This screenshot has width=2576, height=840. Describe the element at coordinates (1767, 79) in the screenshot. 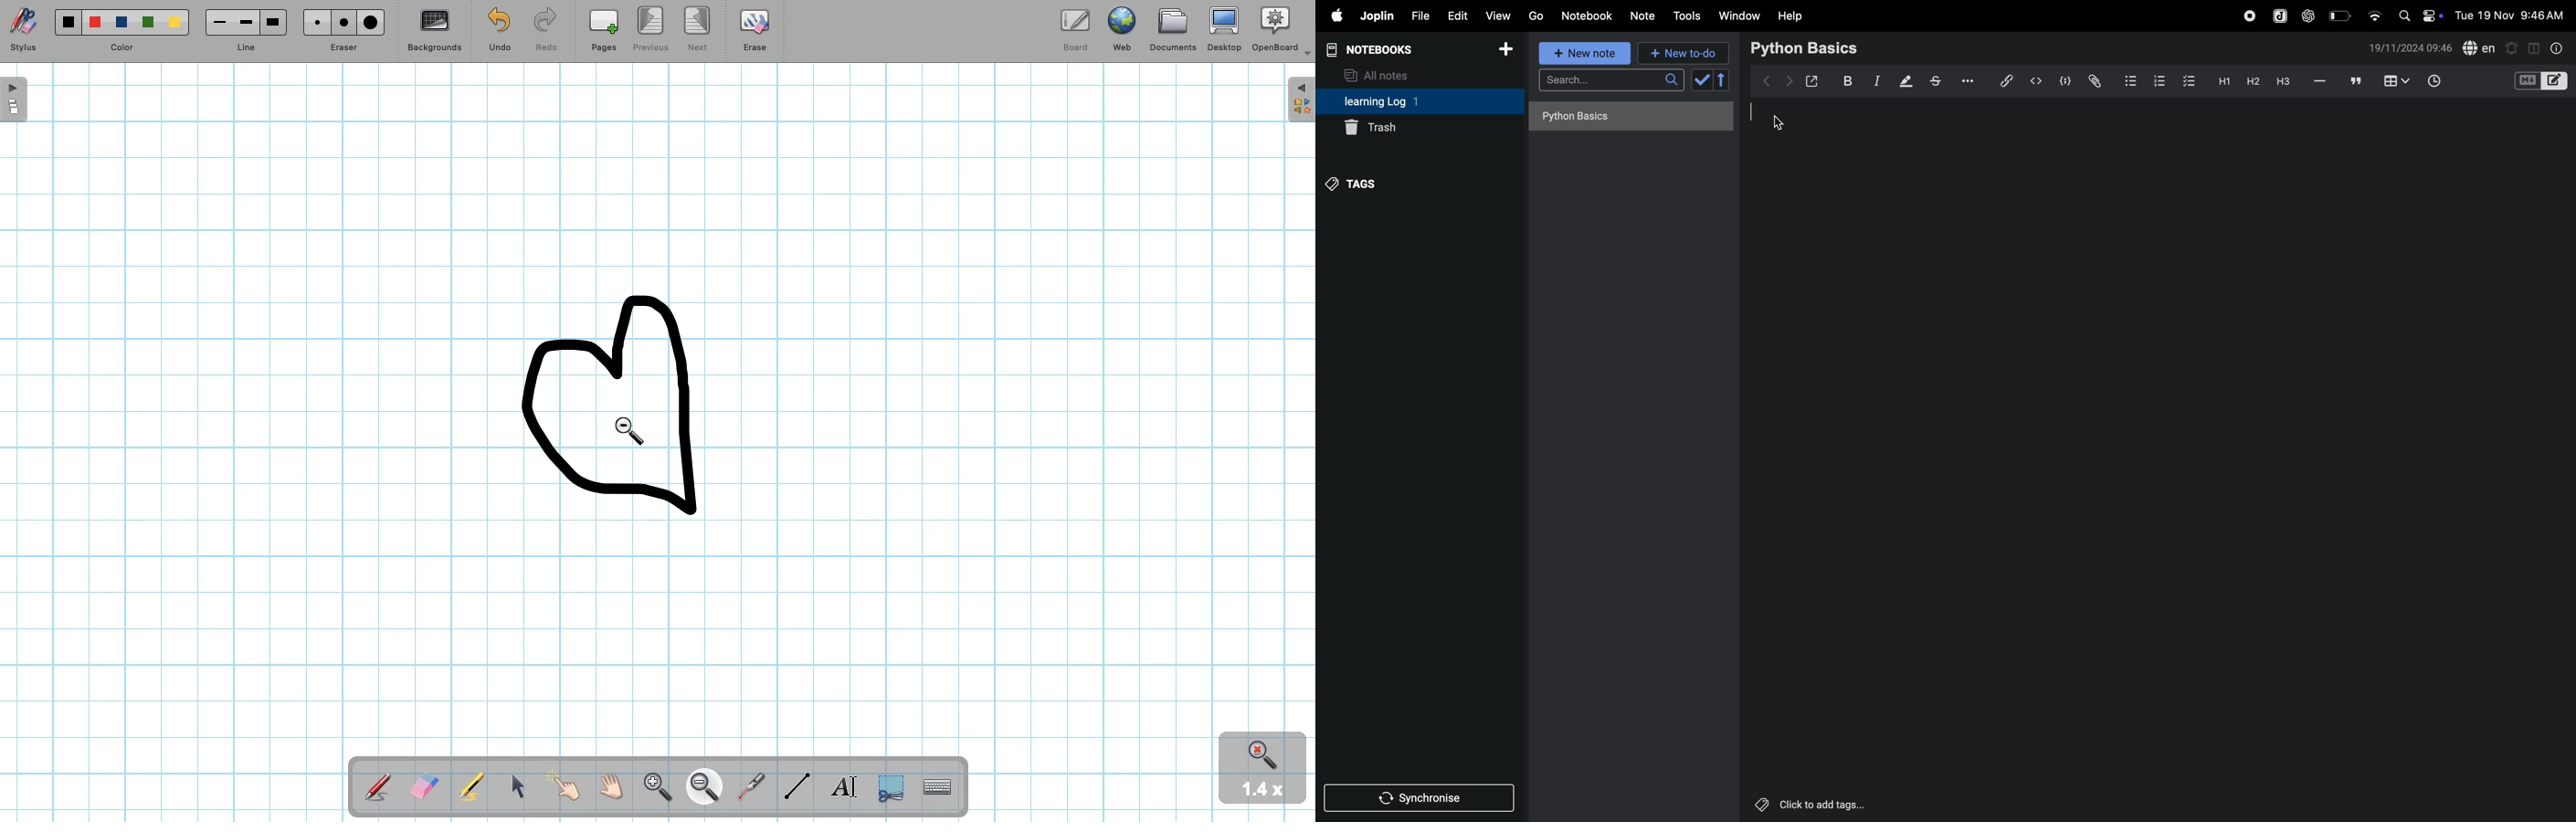

I see `backward` at that location.